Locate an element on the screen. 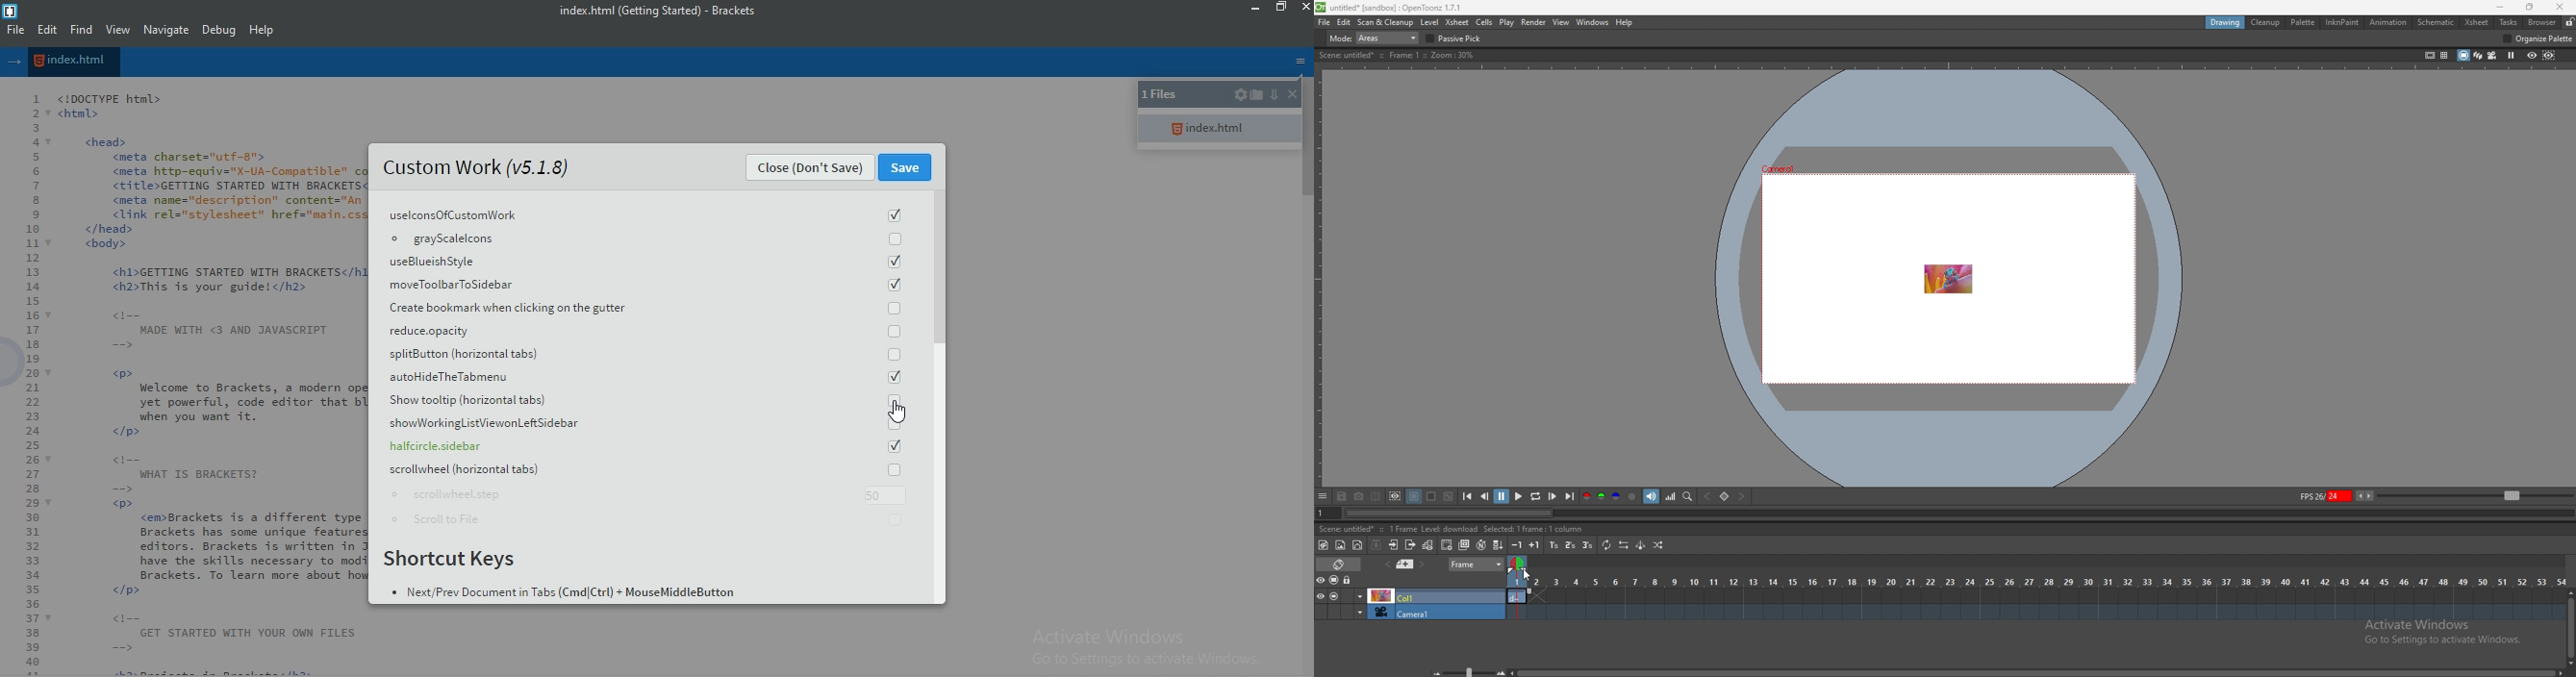  index.html (Getting Started) - Brackets is located at coordinates (667, 10).